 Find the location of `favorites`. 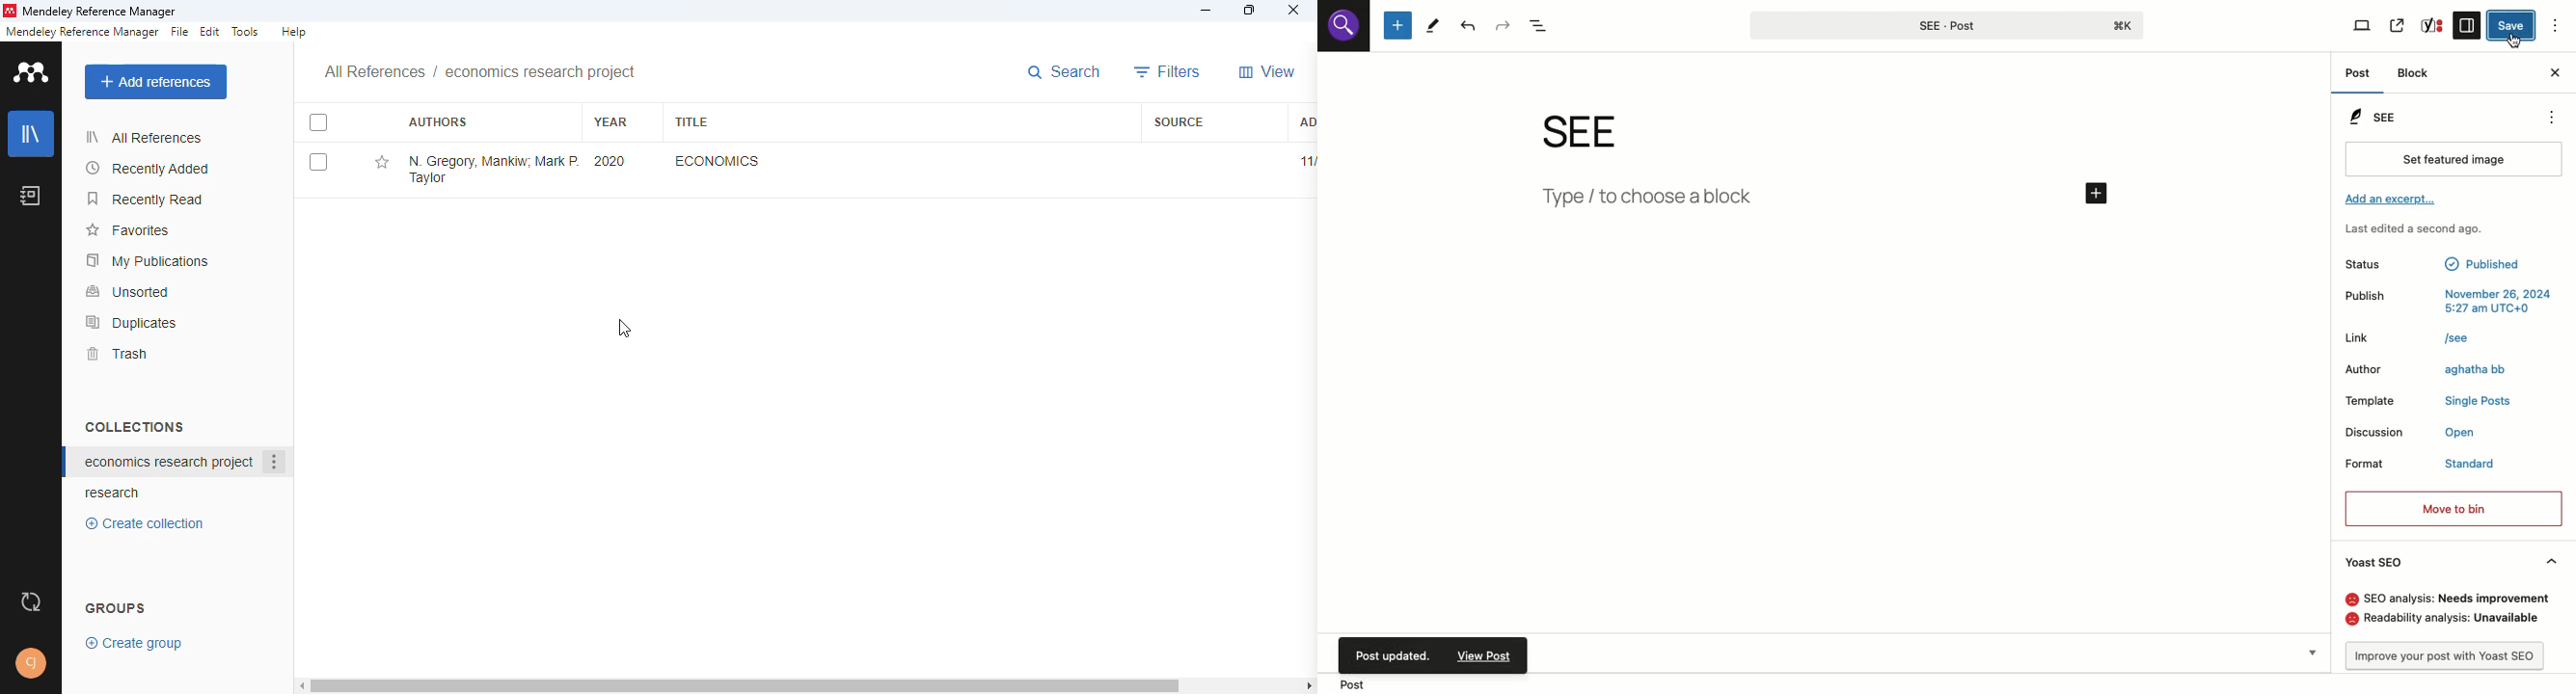

favorites is located at coordinates (126, 230).